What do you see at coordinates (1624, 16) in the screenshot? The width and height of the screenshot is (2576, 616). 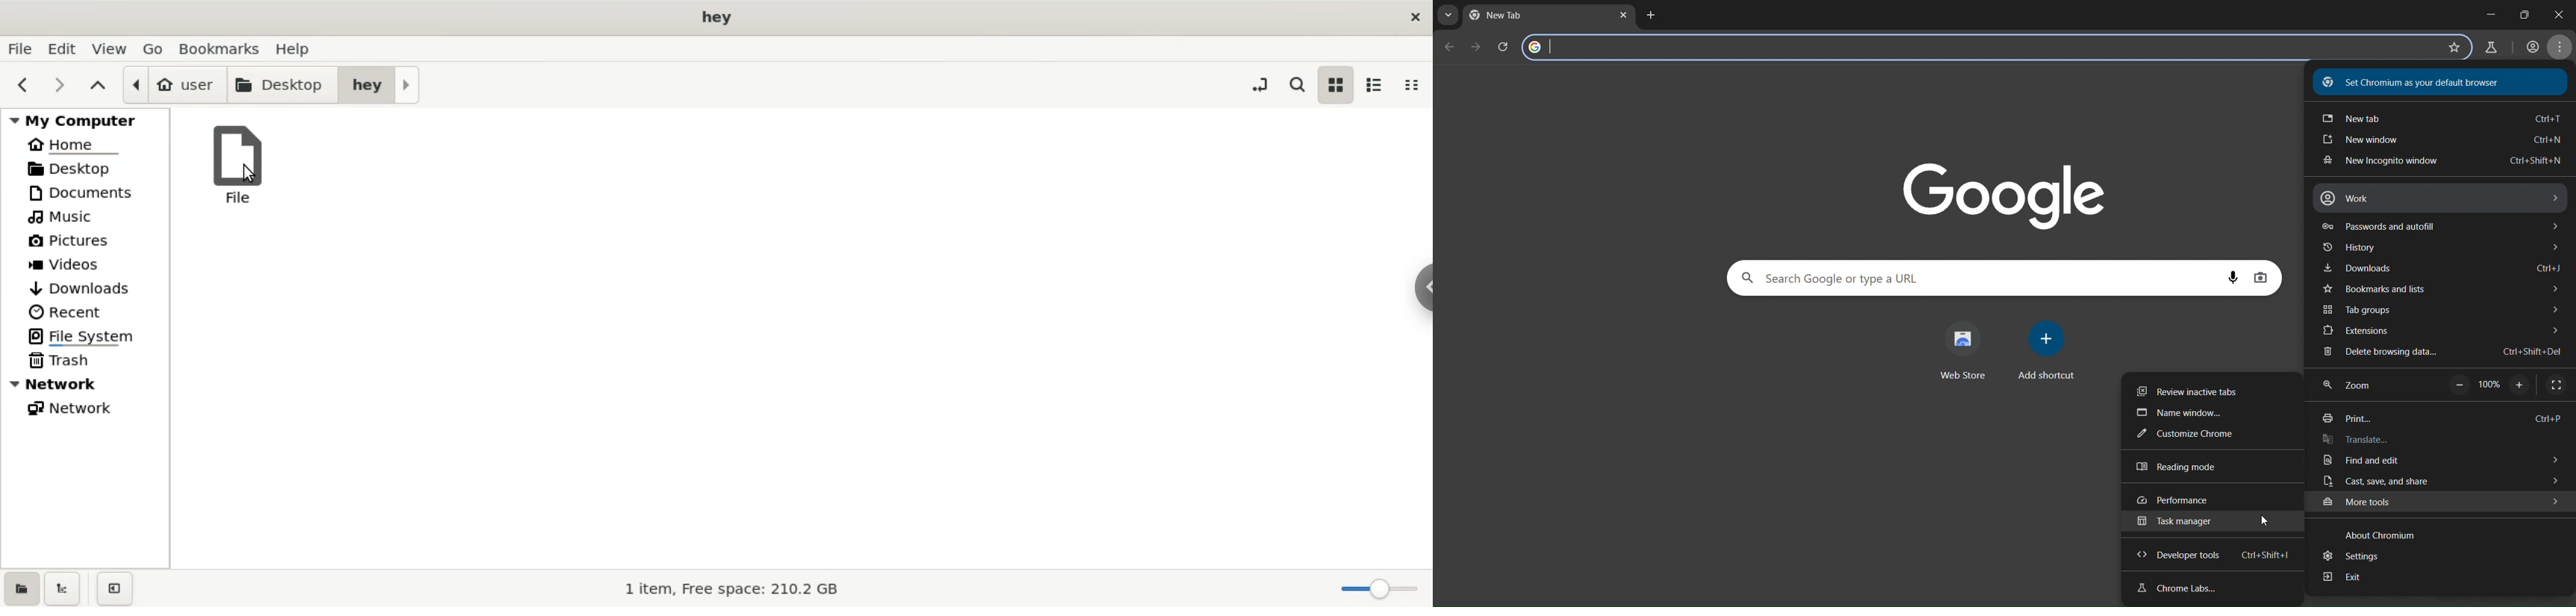 I see `close tab` at bounding box center [1624, 16].